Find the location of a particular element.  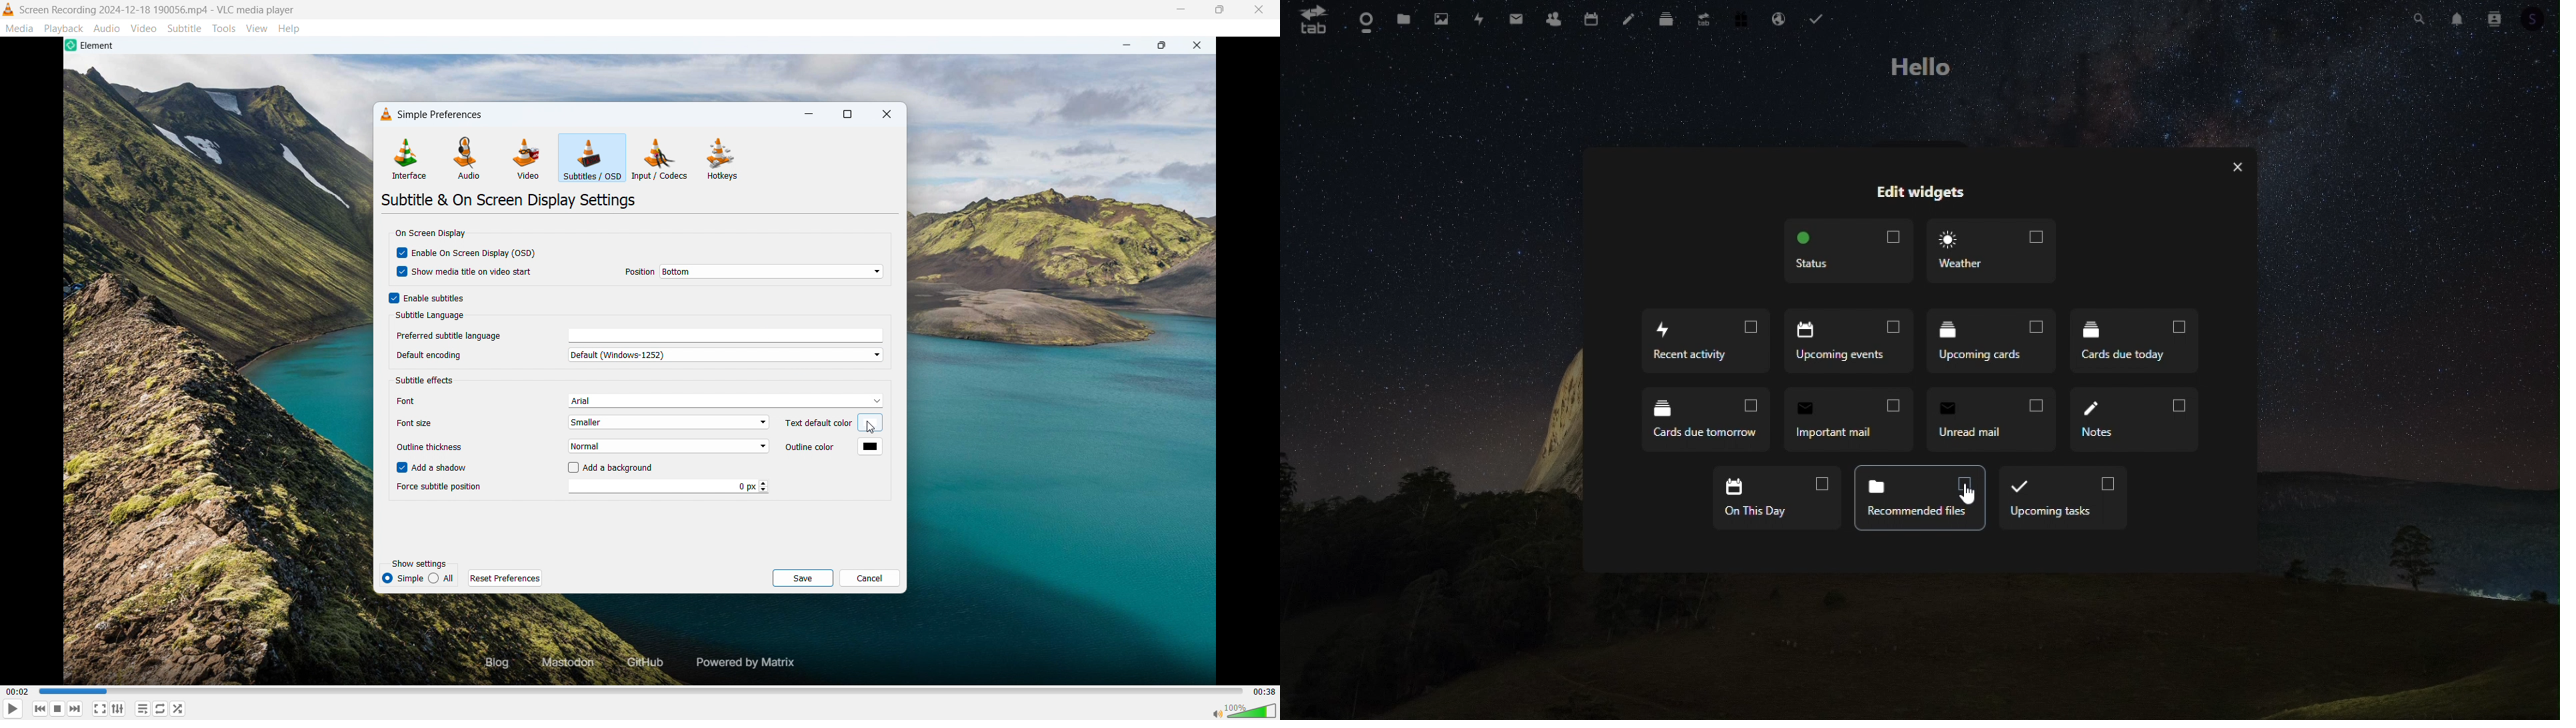

dashboard is located at coordinates (1362, 23).